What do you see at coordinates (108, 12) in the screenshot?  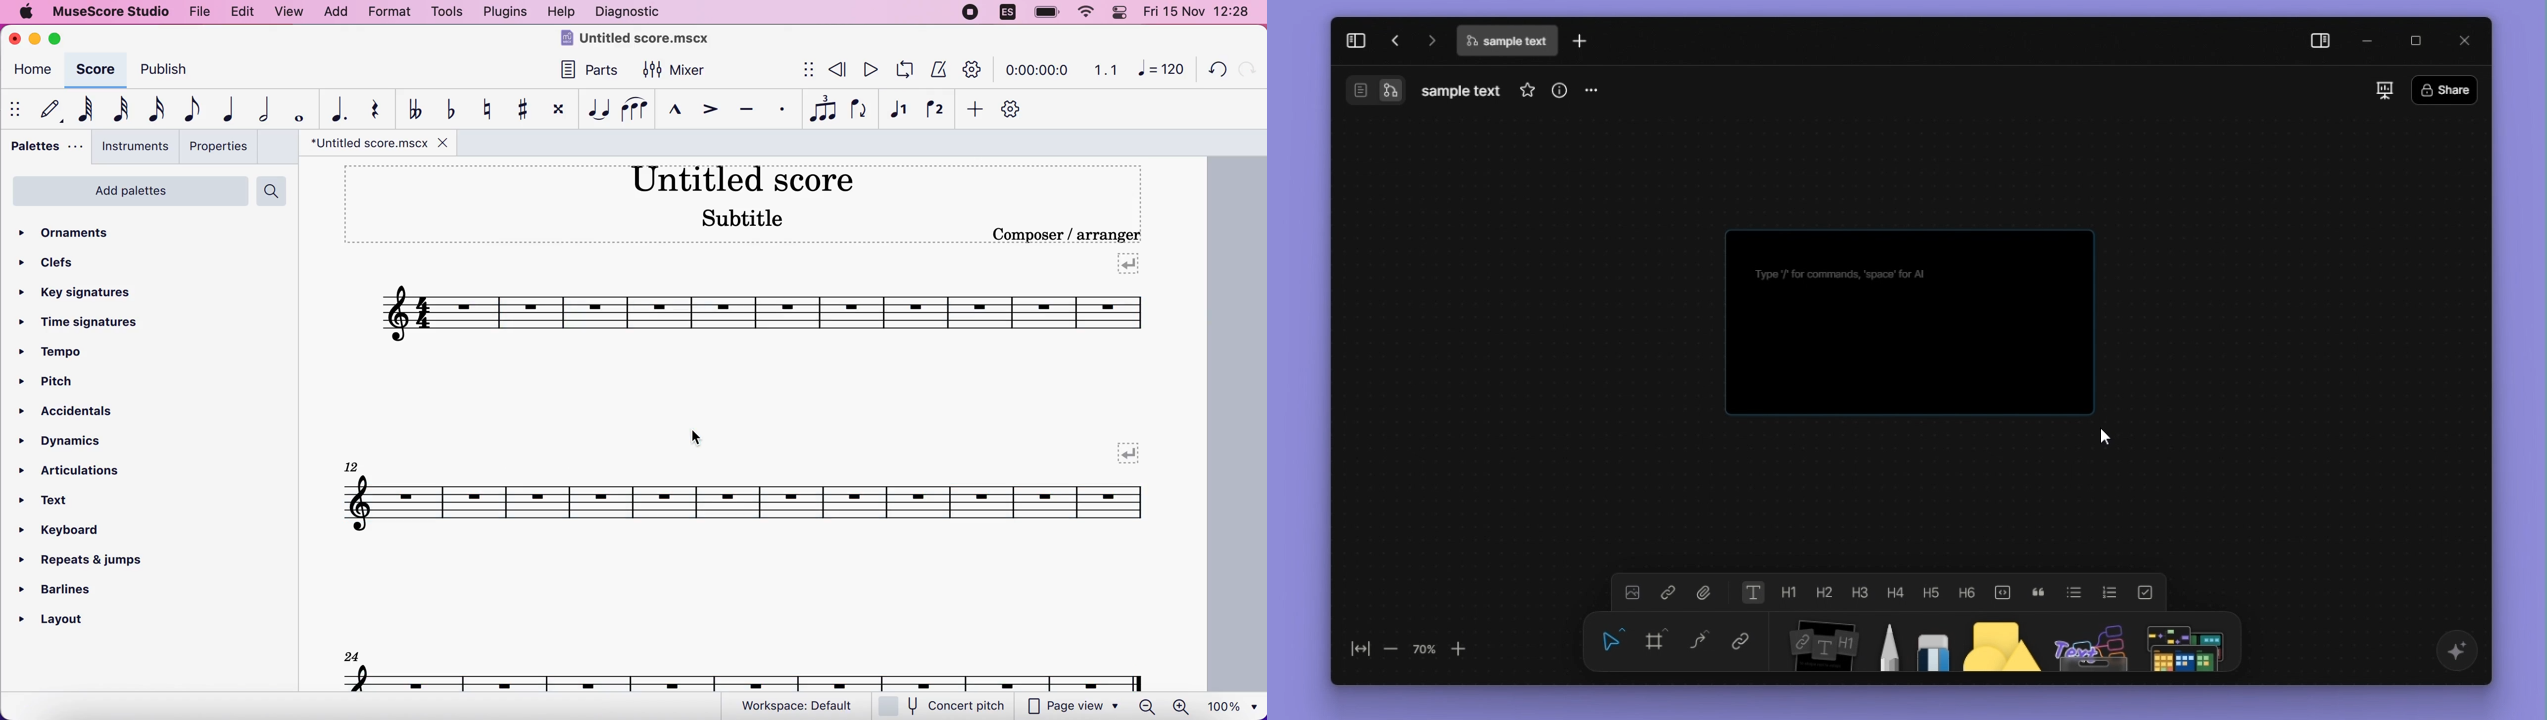 I see `musescore studio` at bounding box center [108, 12].